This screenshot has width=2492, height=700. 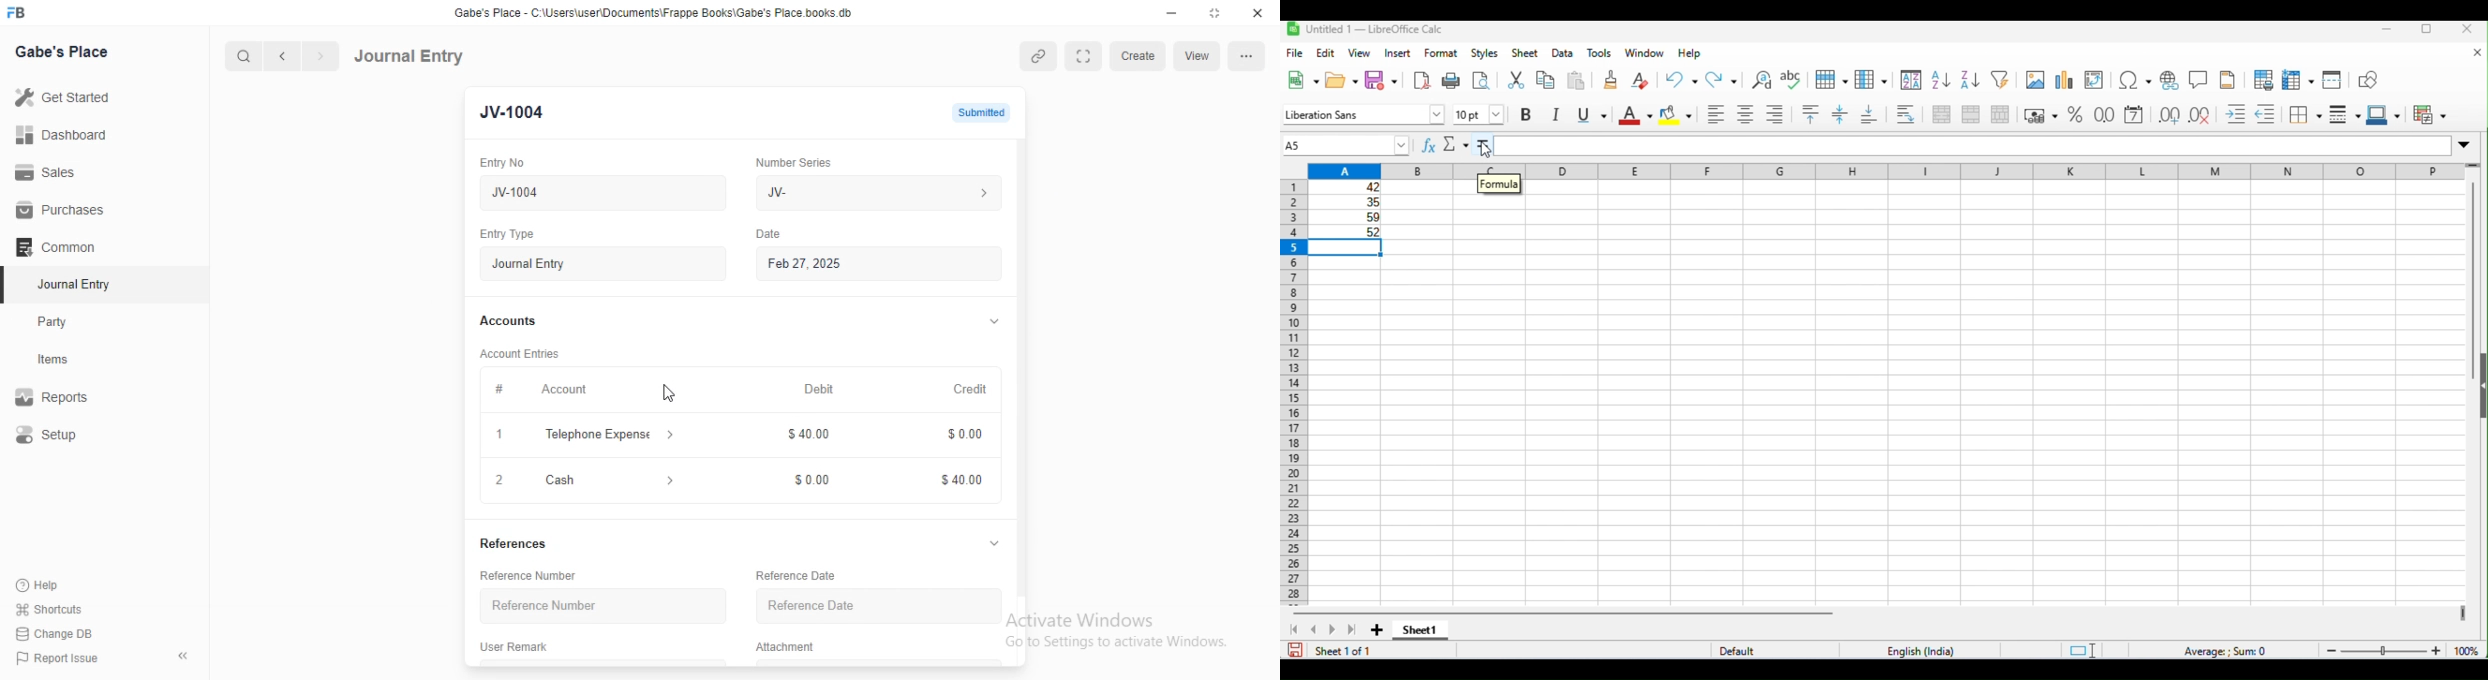 I want to click on align bottom, so click(x=1871, y=115).